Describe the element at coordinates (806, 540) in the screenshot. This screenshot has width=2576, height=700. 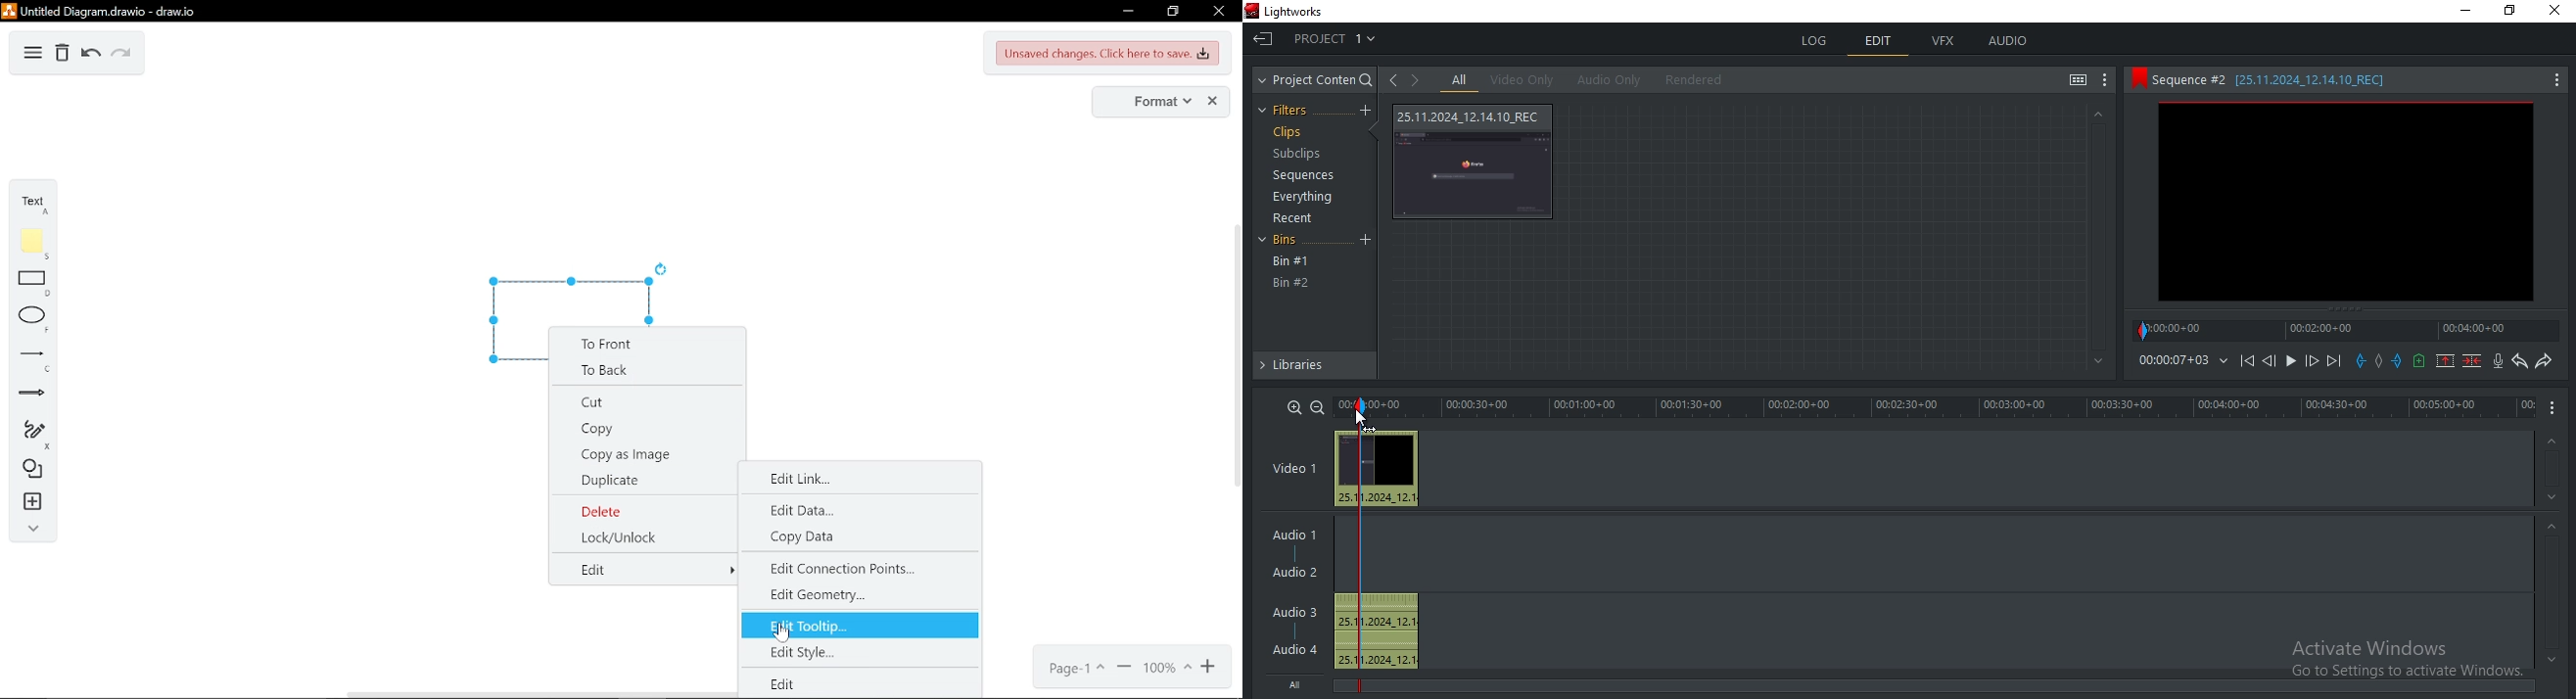
I see `copy data` at that location.